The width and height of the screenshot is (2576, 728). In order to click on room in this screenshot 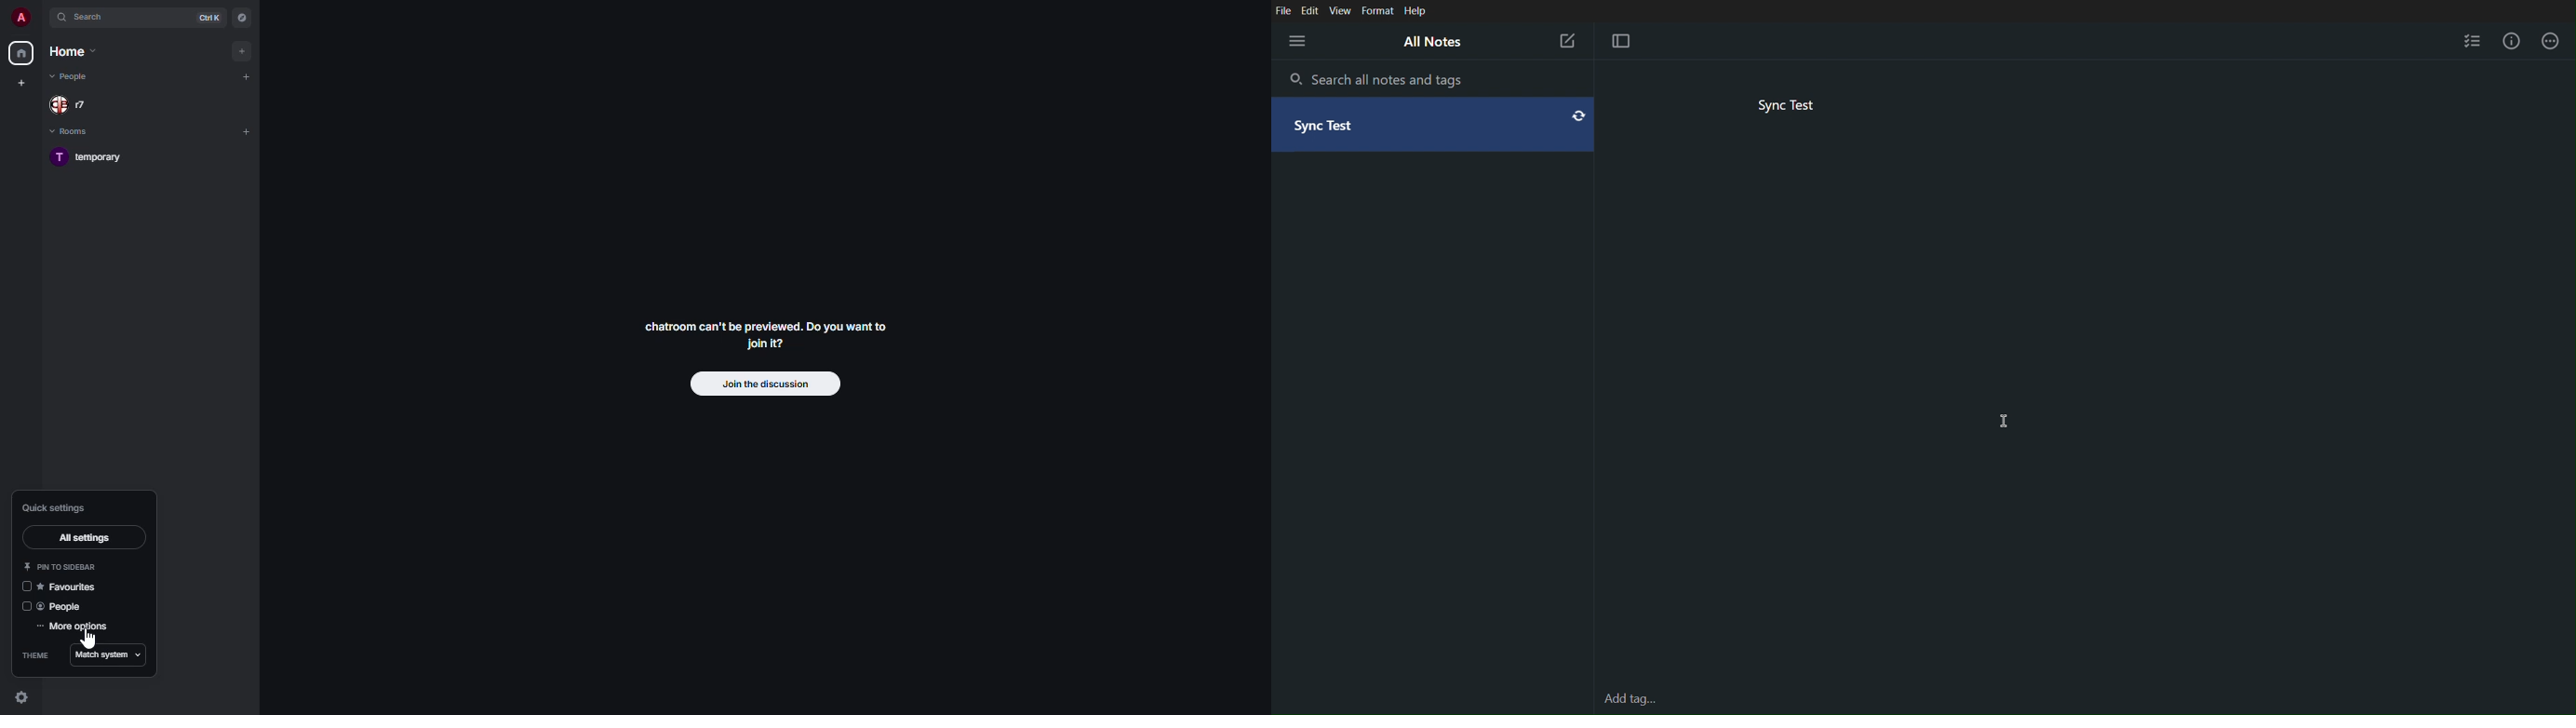, I will do `click(99, 158)`.